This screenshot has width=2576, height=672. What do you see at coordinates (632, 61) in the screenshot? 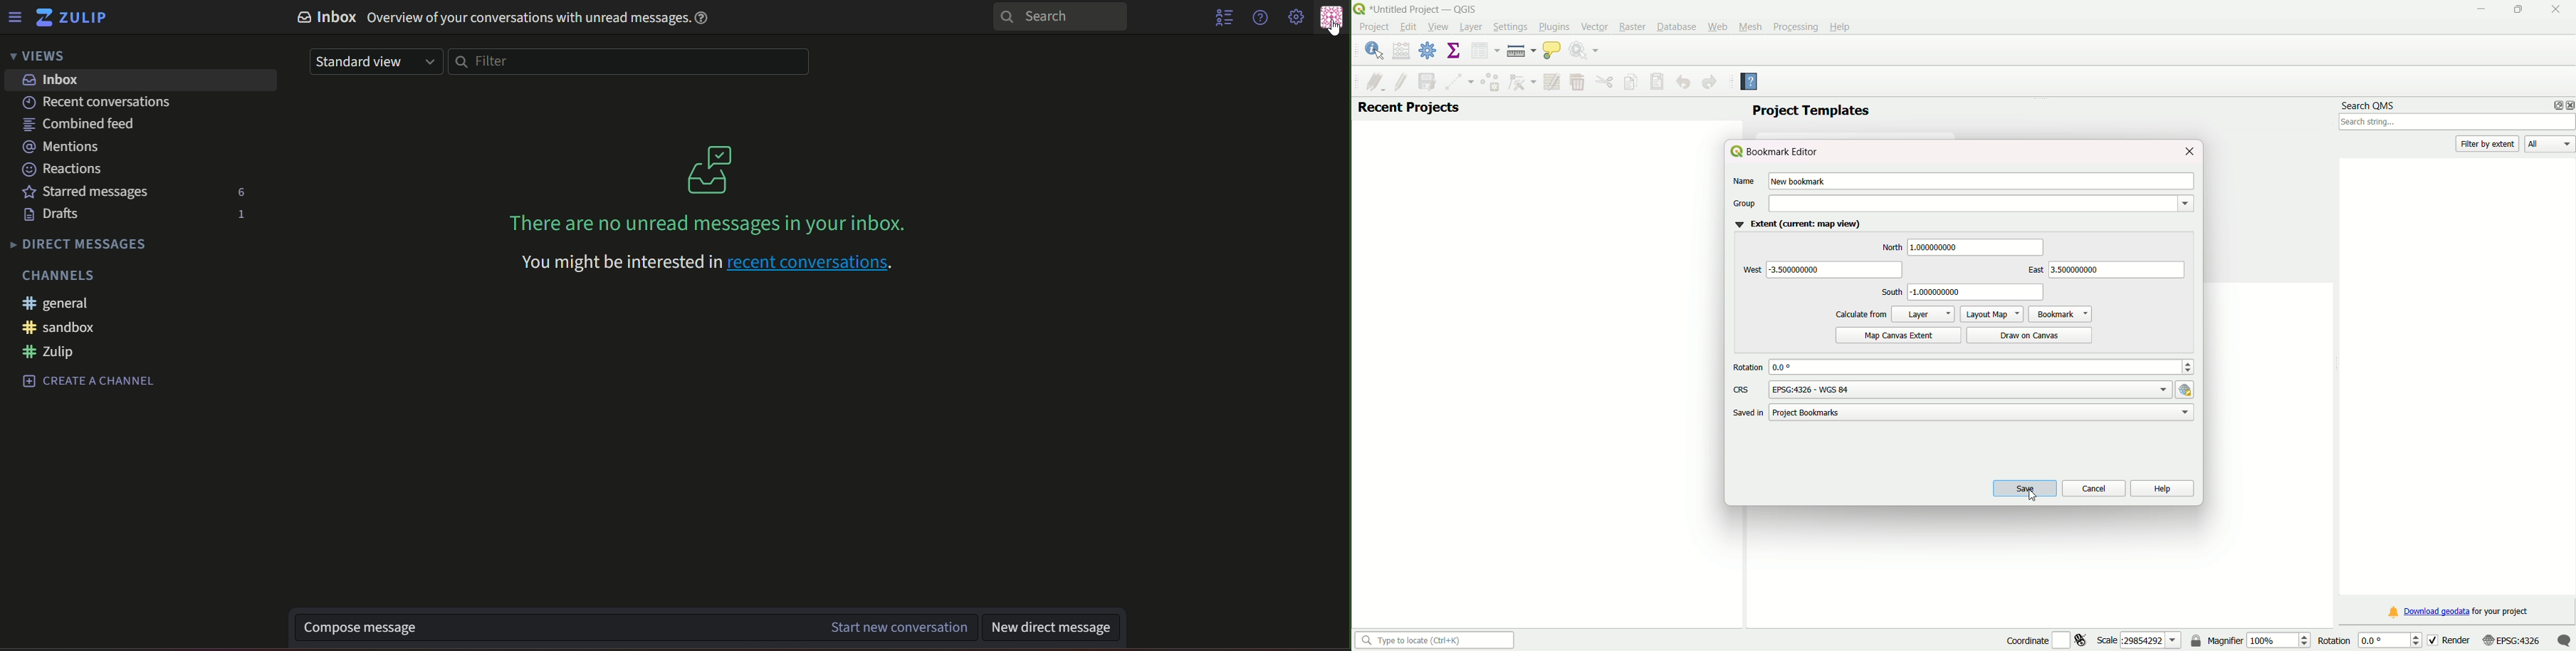
I see `filterbar` at bounding box center [632, 61].